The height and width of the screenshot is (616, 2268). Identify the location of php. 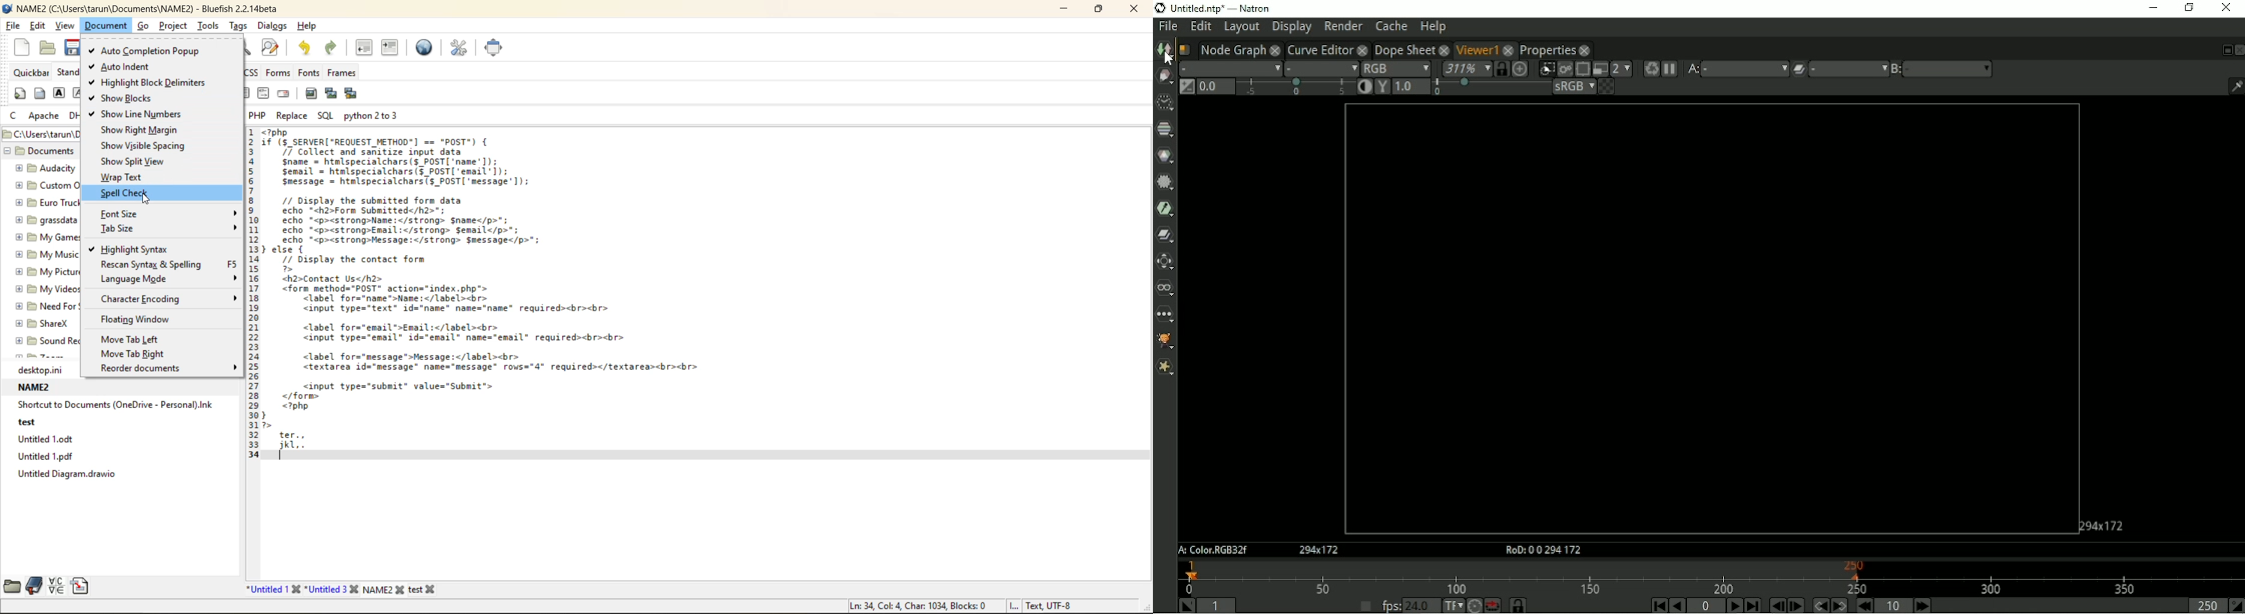
(258, 115).